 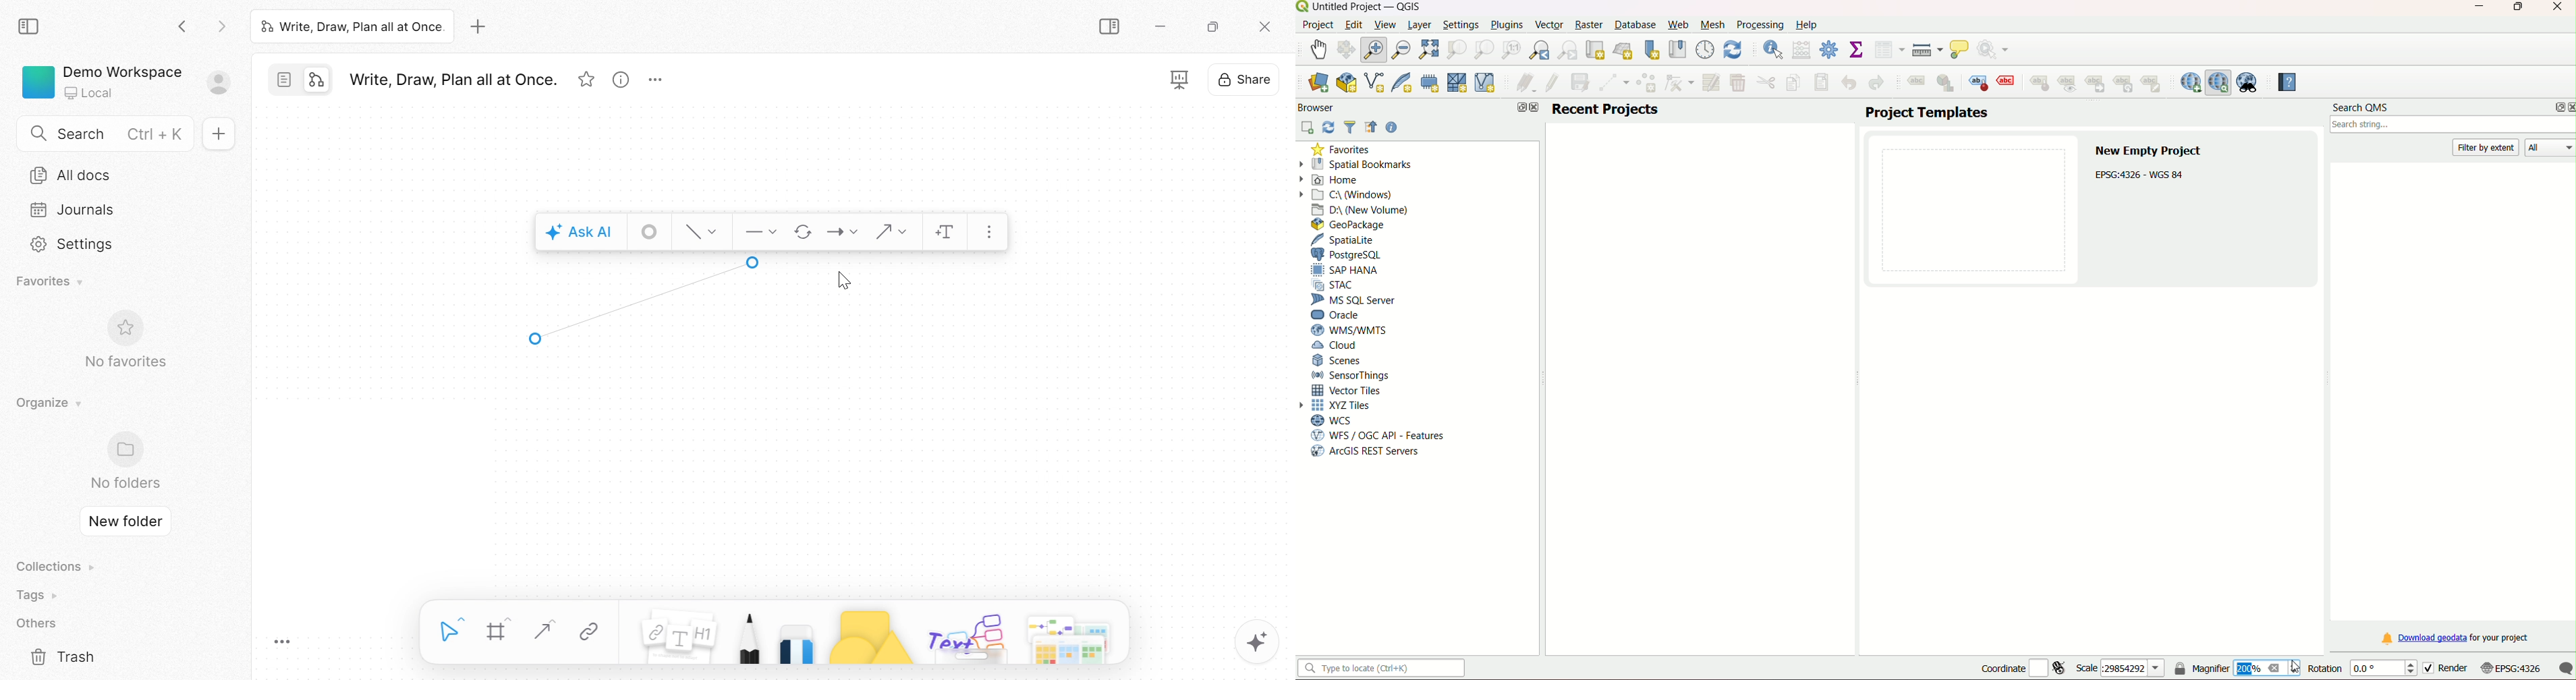 I want to click on Collapse sidebar, so click(x=30, y=26).